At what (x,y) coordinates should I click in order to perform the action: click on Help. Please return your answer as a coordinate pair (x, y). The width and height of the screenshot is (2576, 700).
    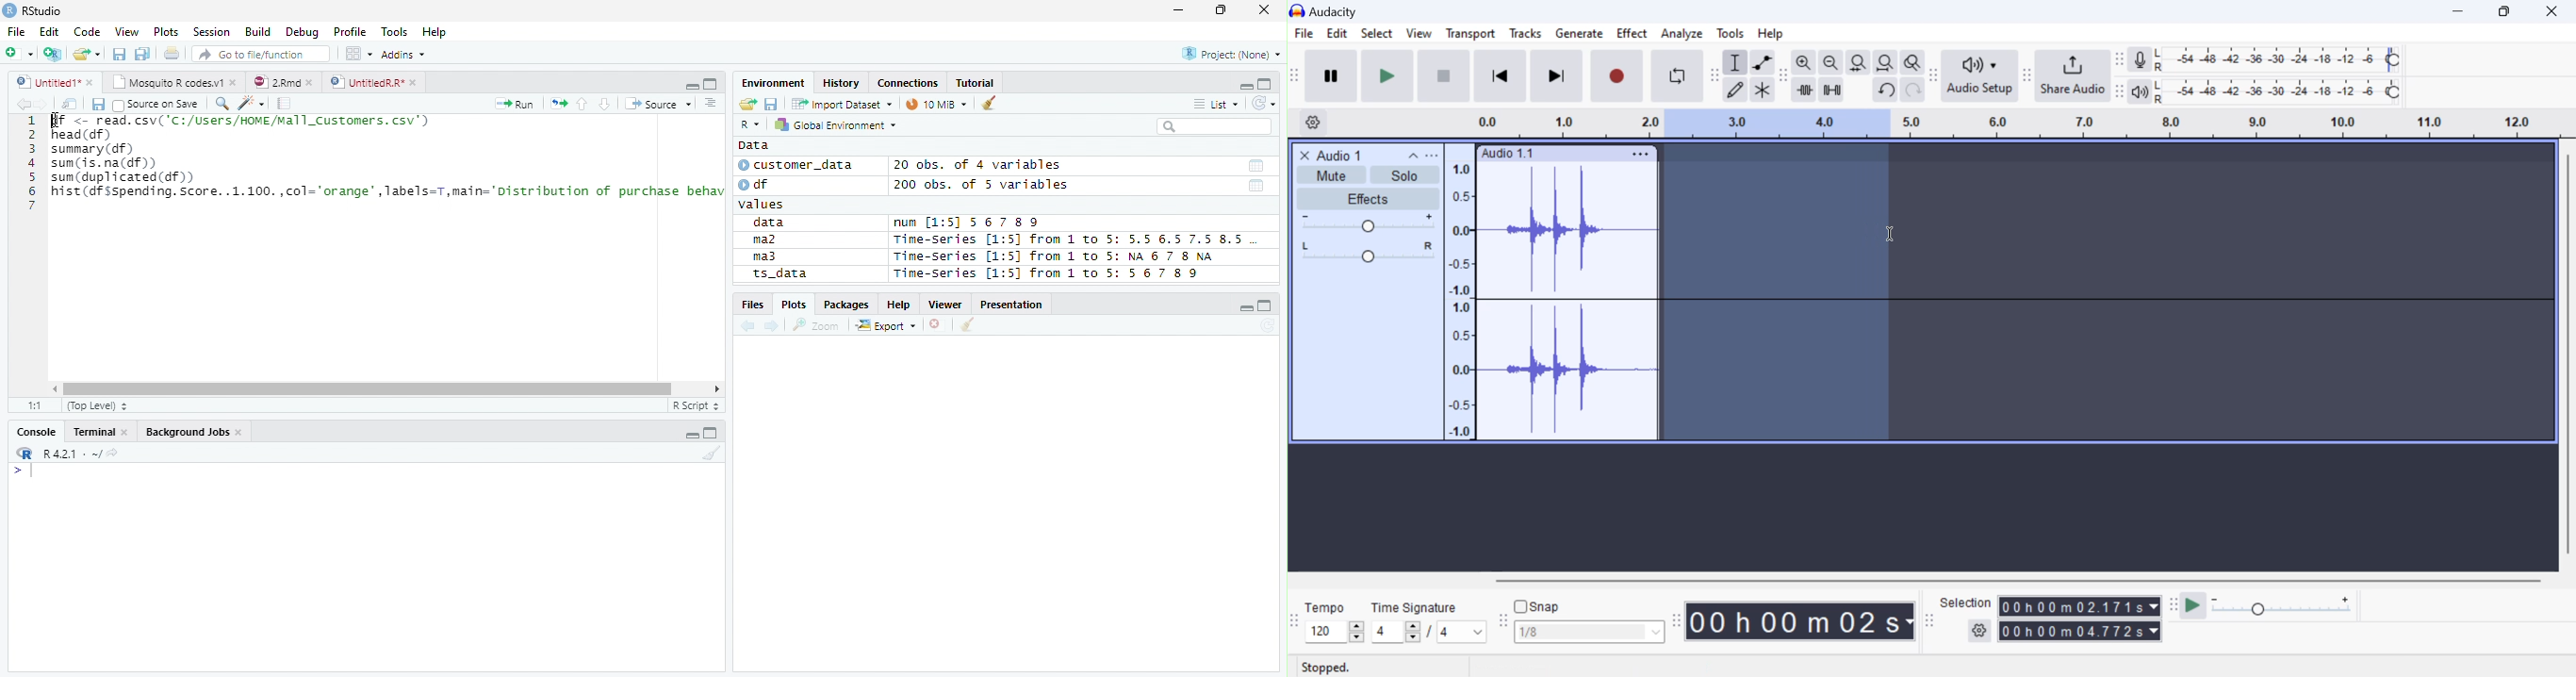
    Looking at the image, I should click on (1774, 33).